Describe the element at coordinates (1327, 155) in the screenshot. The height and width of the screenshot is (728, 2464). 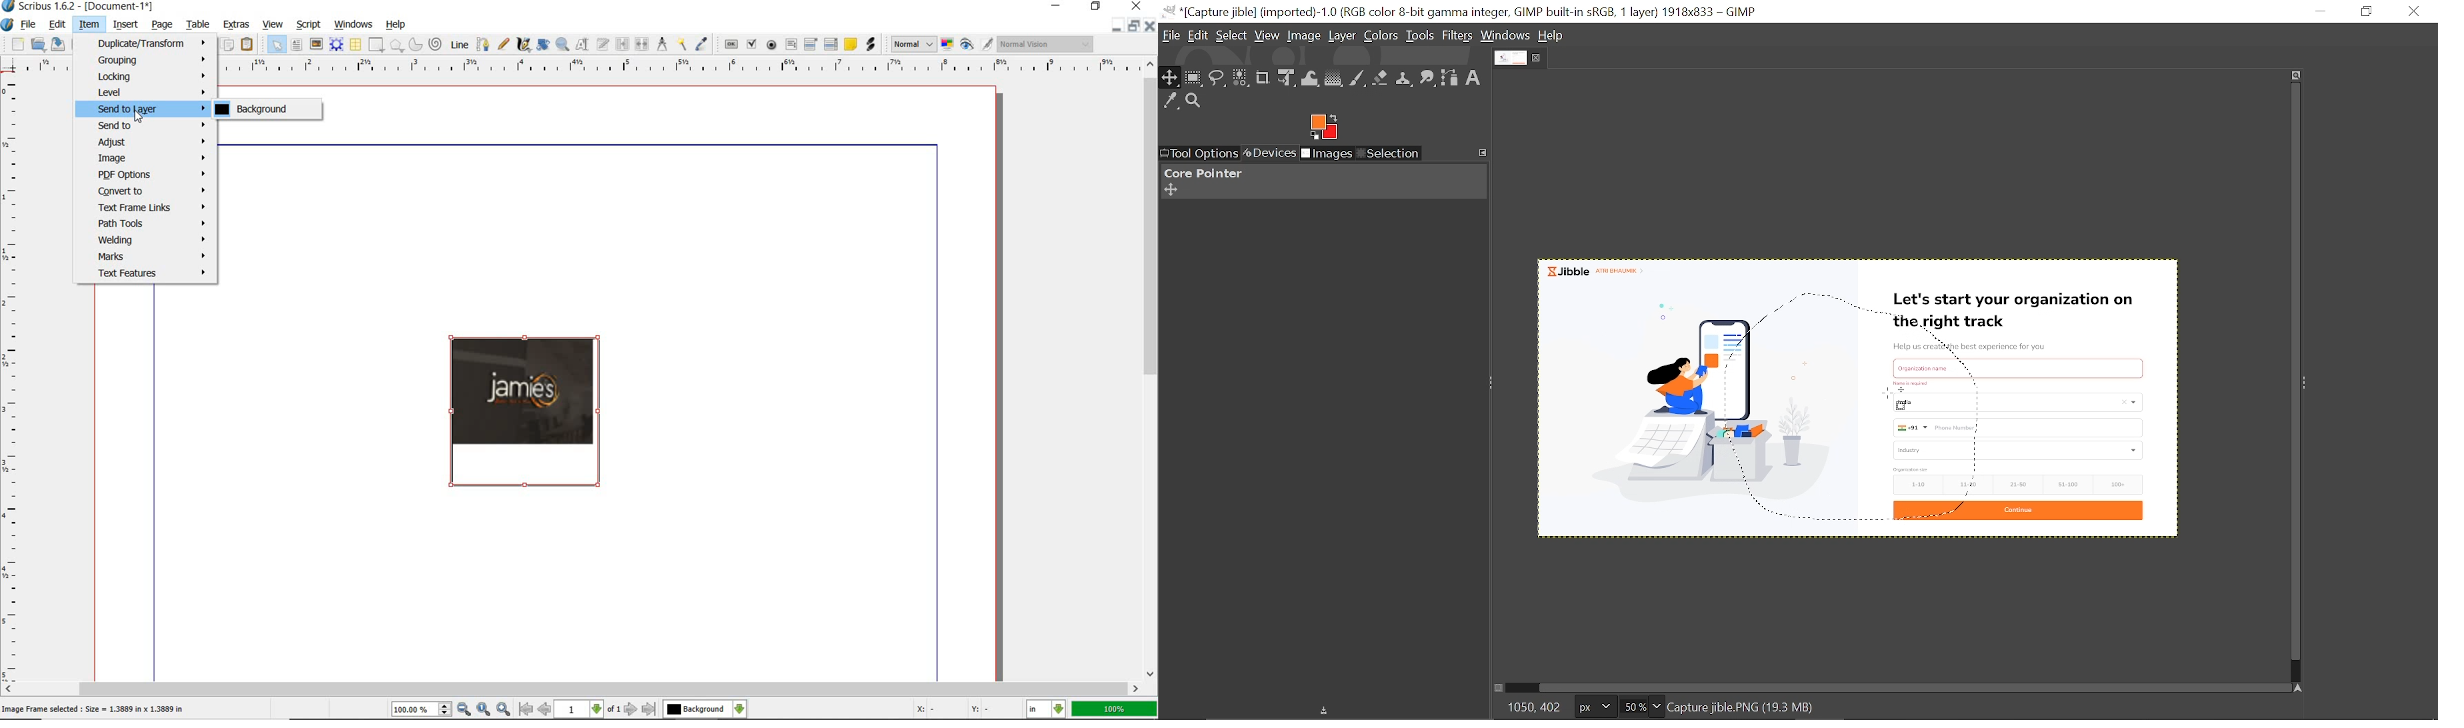
I see `images` at that location.